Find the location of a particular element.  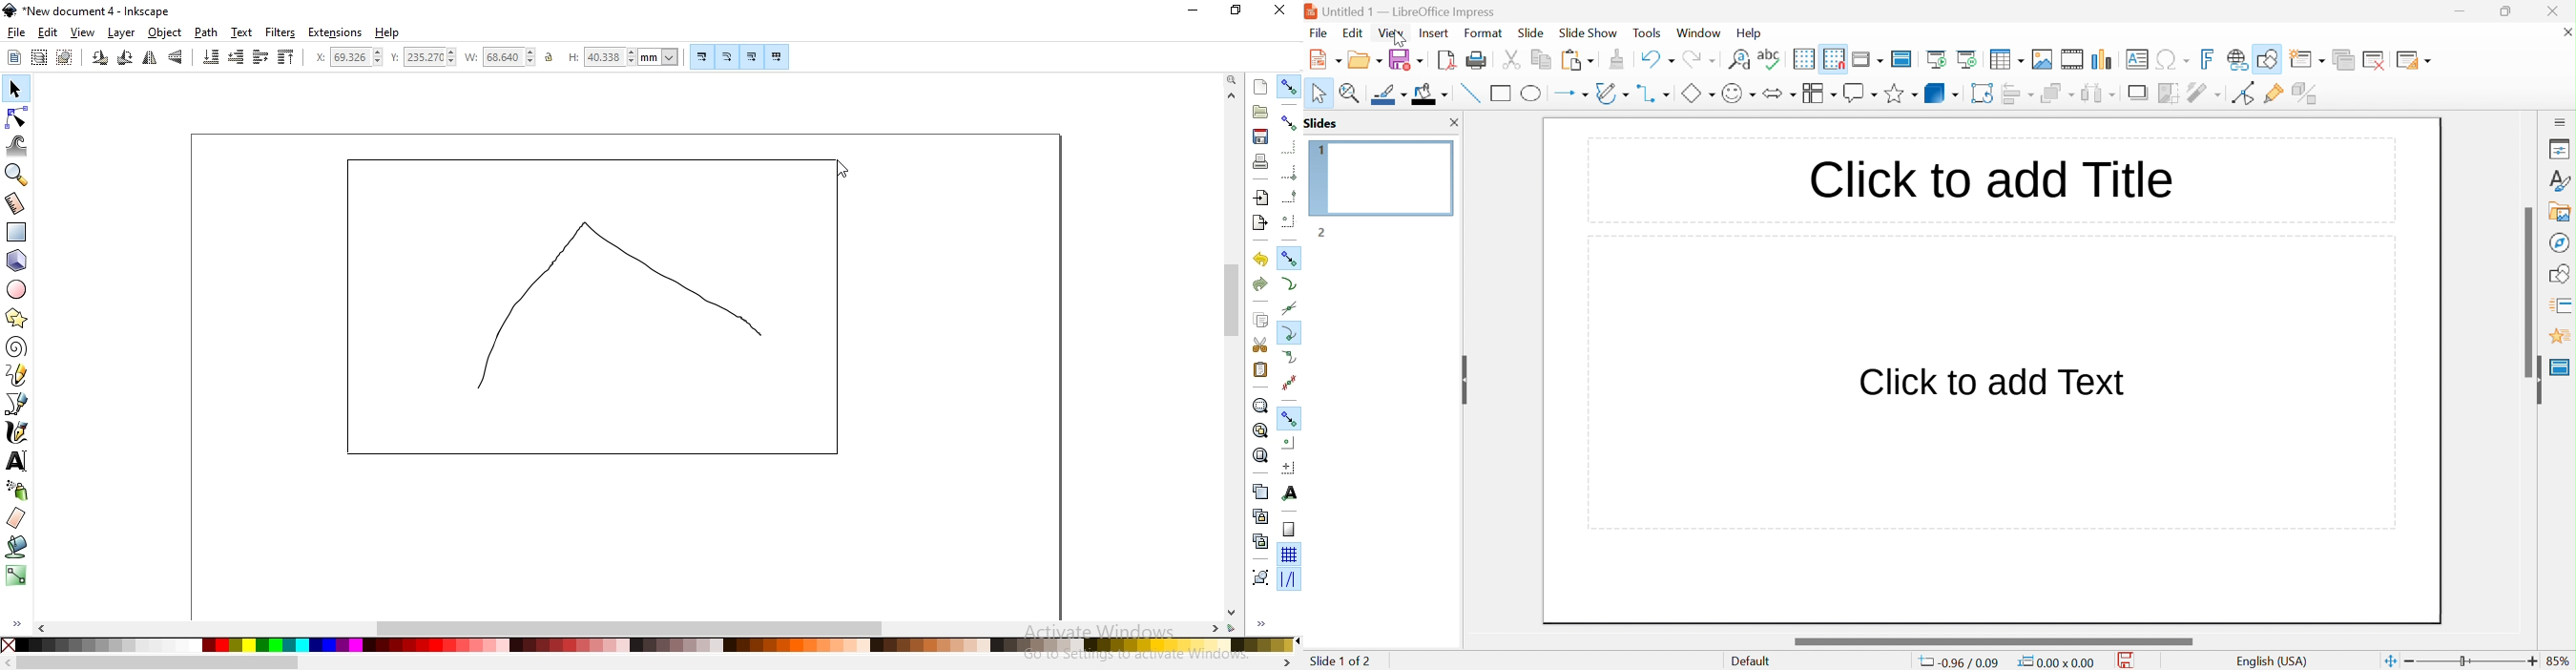

scrollbar is located at coordinates (633, 626).